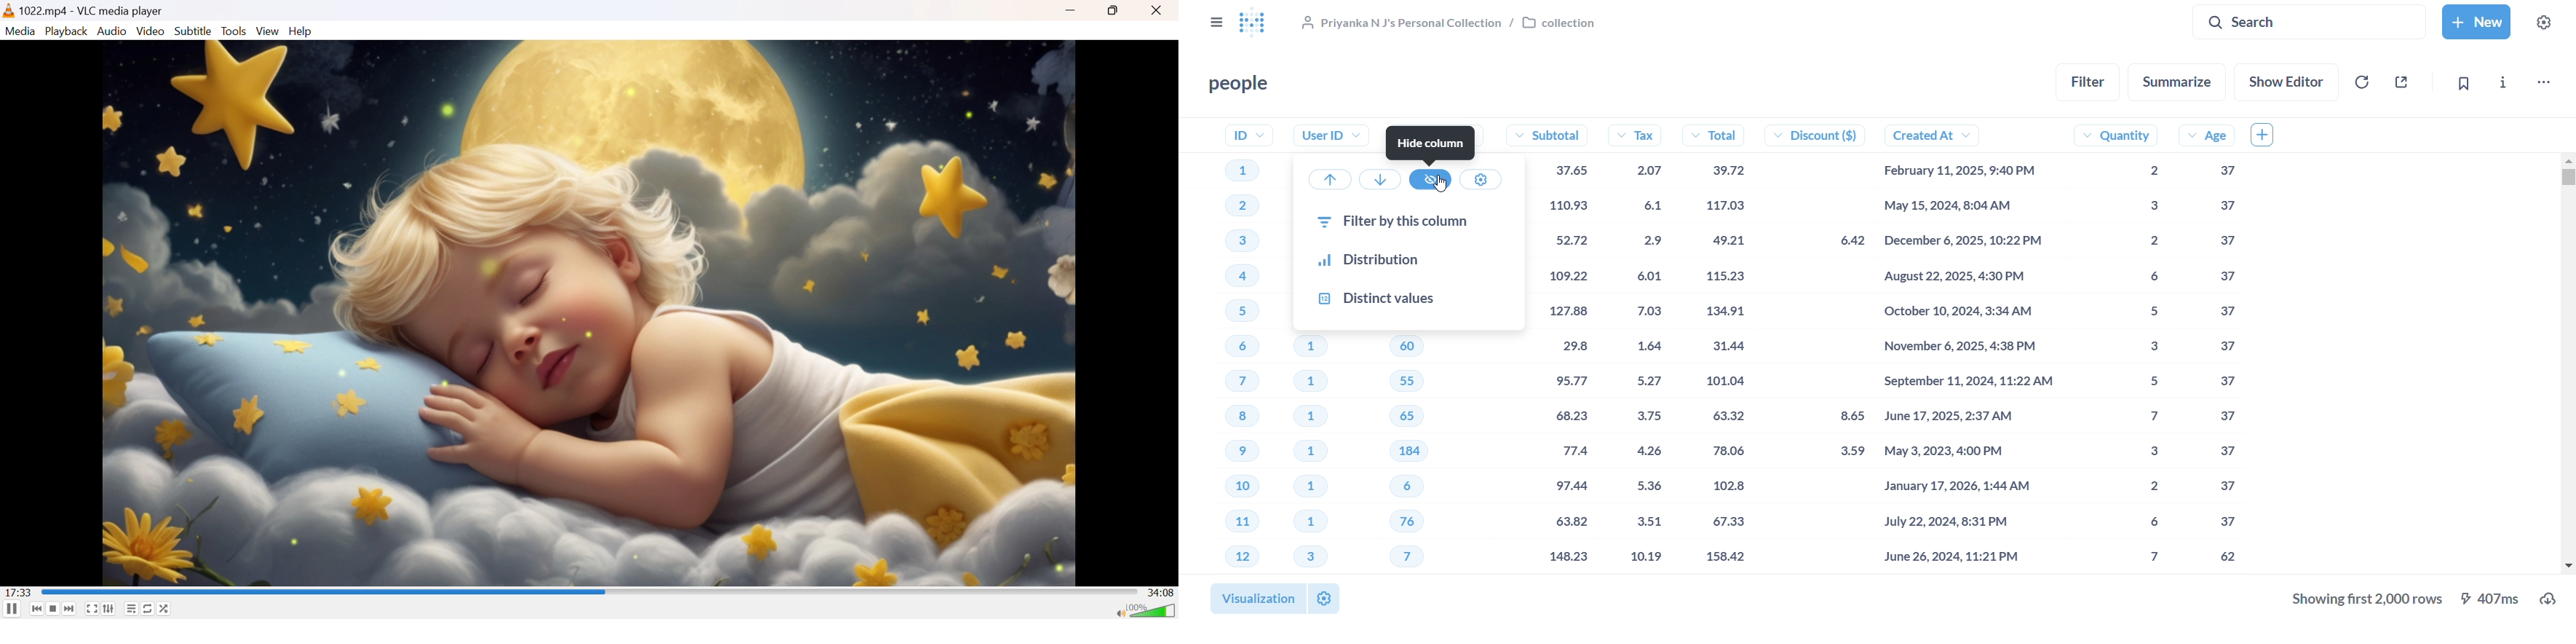 The width and height of the screenshot is (2576, 644). What do you see at coordinates (588, 313) in the screenshot?
I see `video` at bounding box center [588, 313].